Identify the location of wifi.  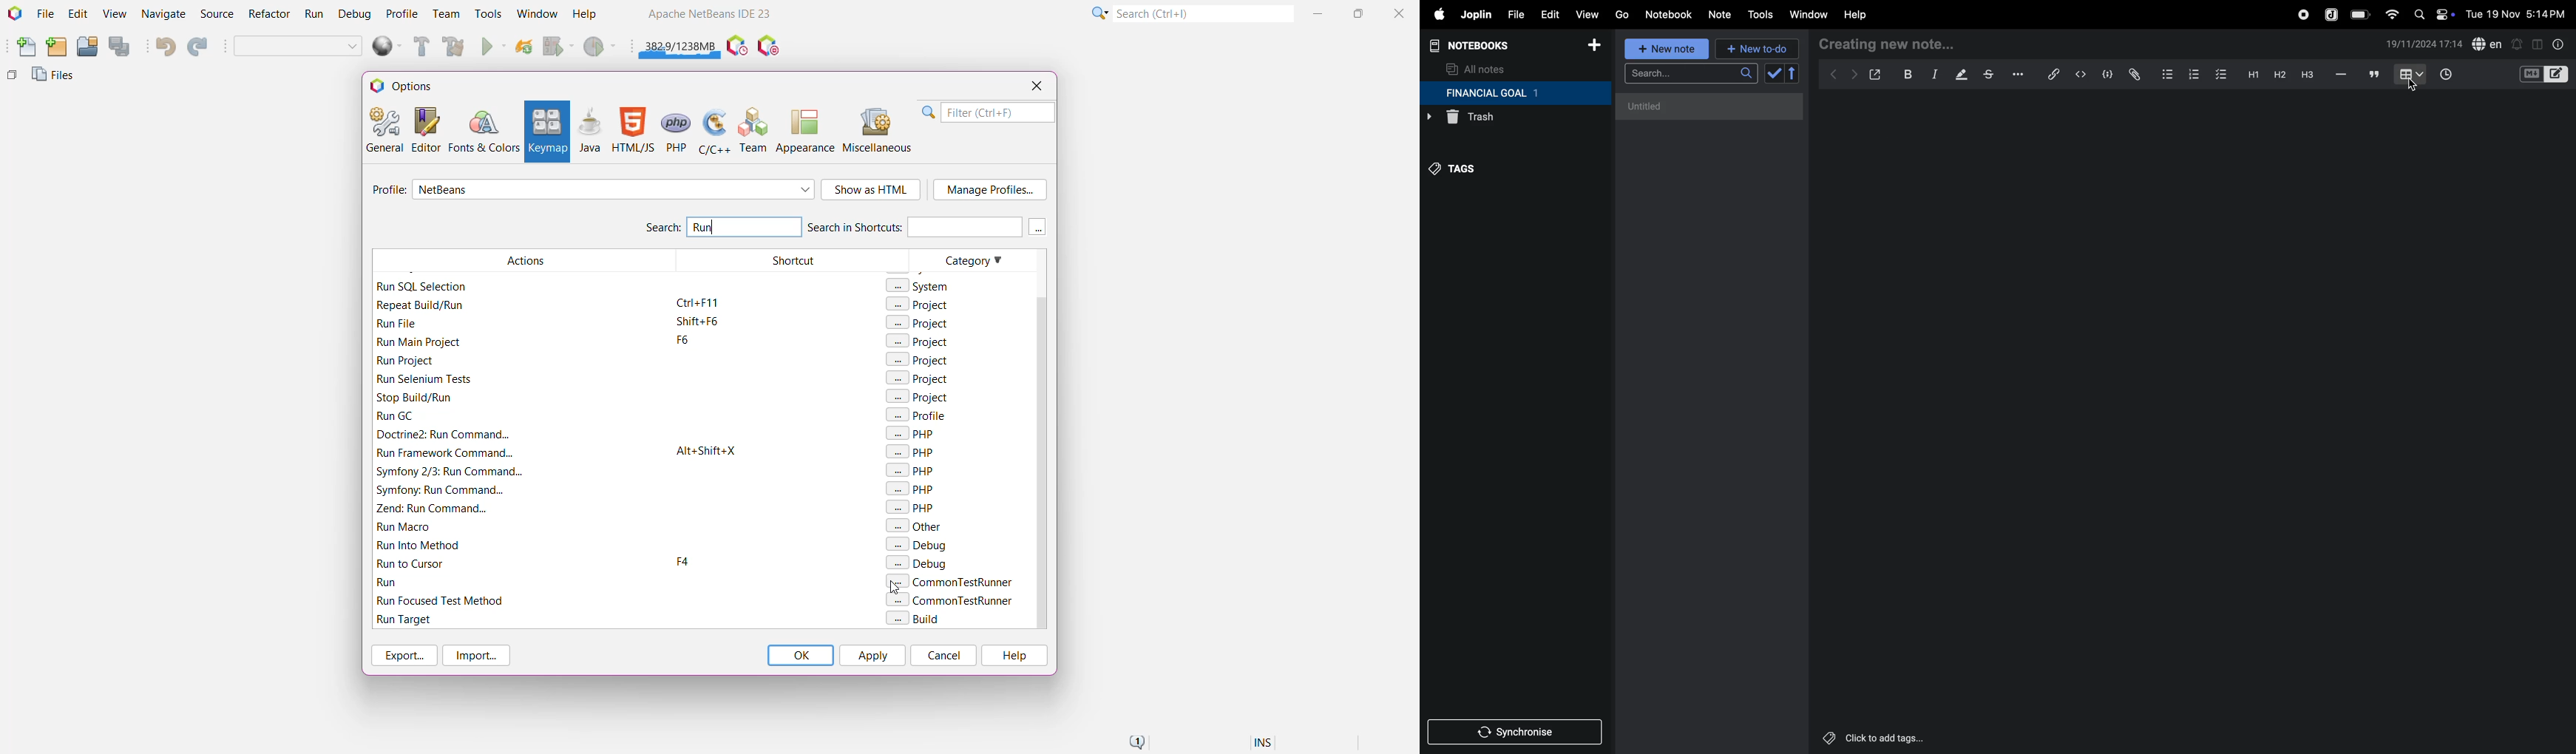
(2389, 14).